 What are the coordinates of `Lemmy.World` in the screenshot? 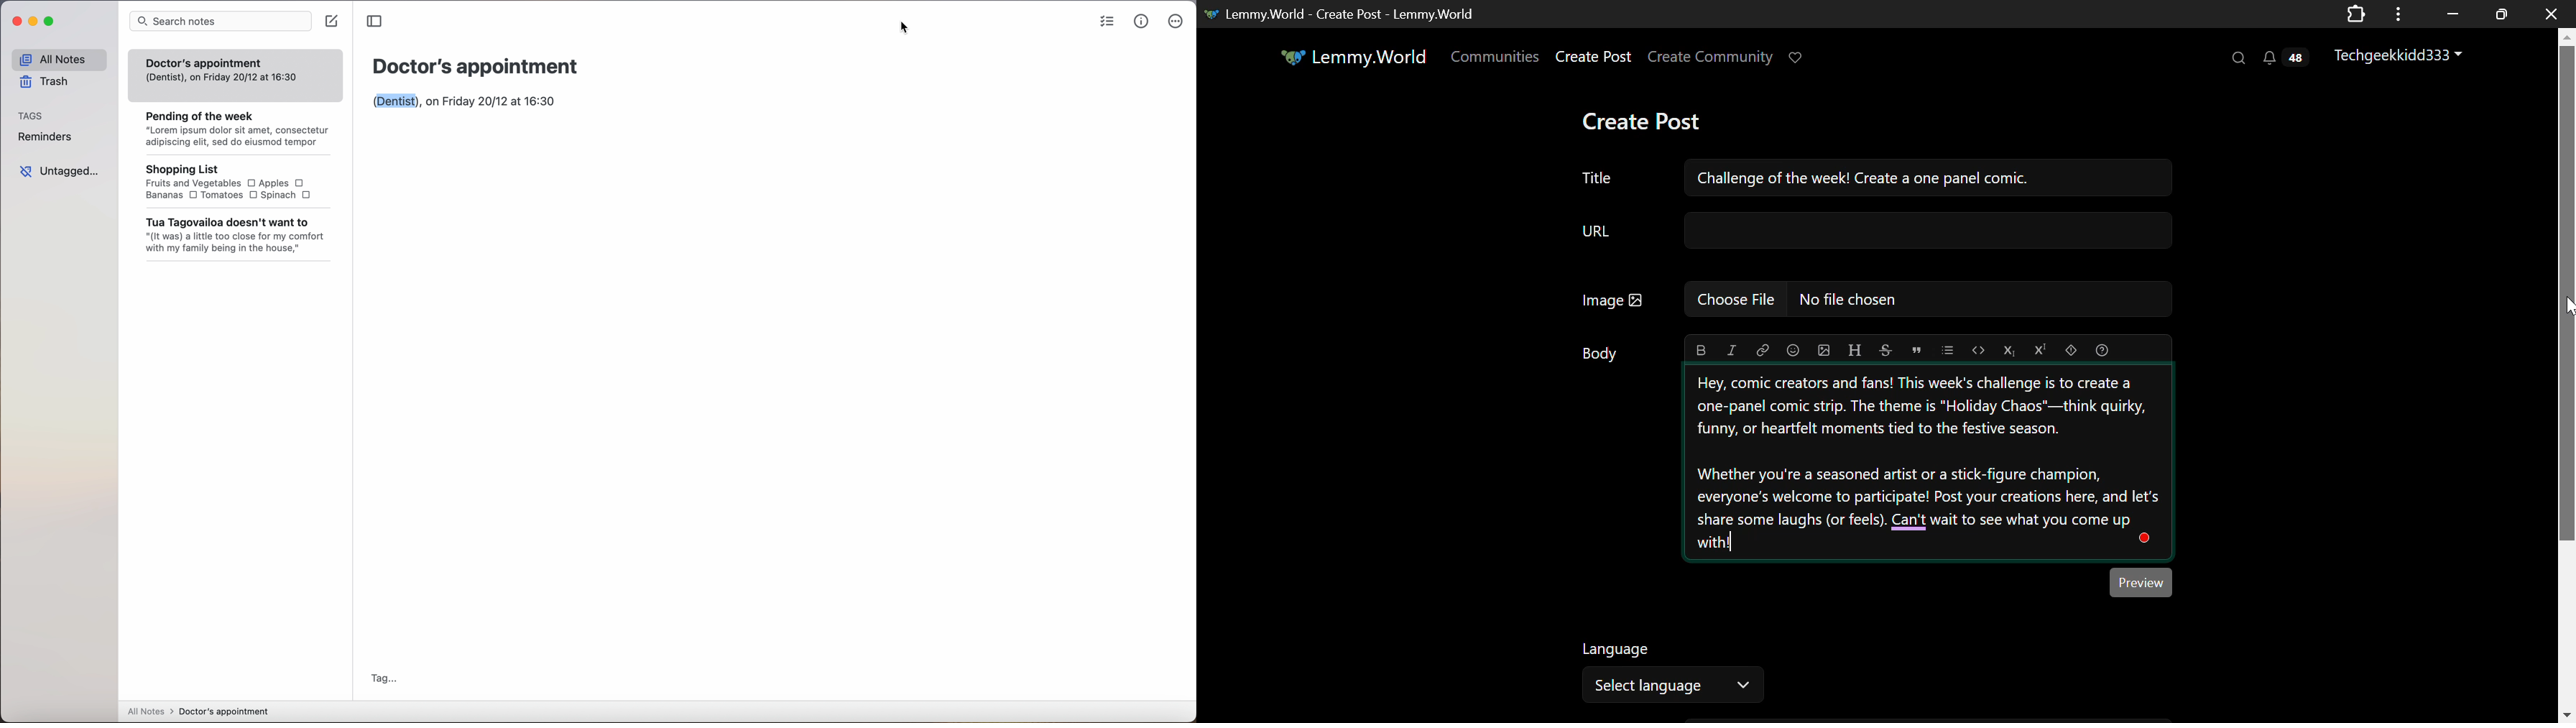 It's located at (1353, 60).